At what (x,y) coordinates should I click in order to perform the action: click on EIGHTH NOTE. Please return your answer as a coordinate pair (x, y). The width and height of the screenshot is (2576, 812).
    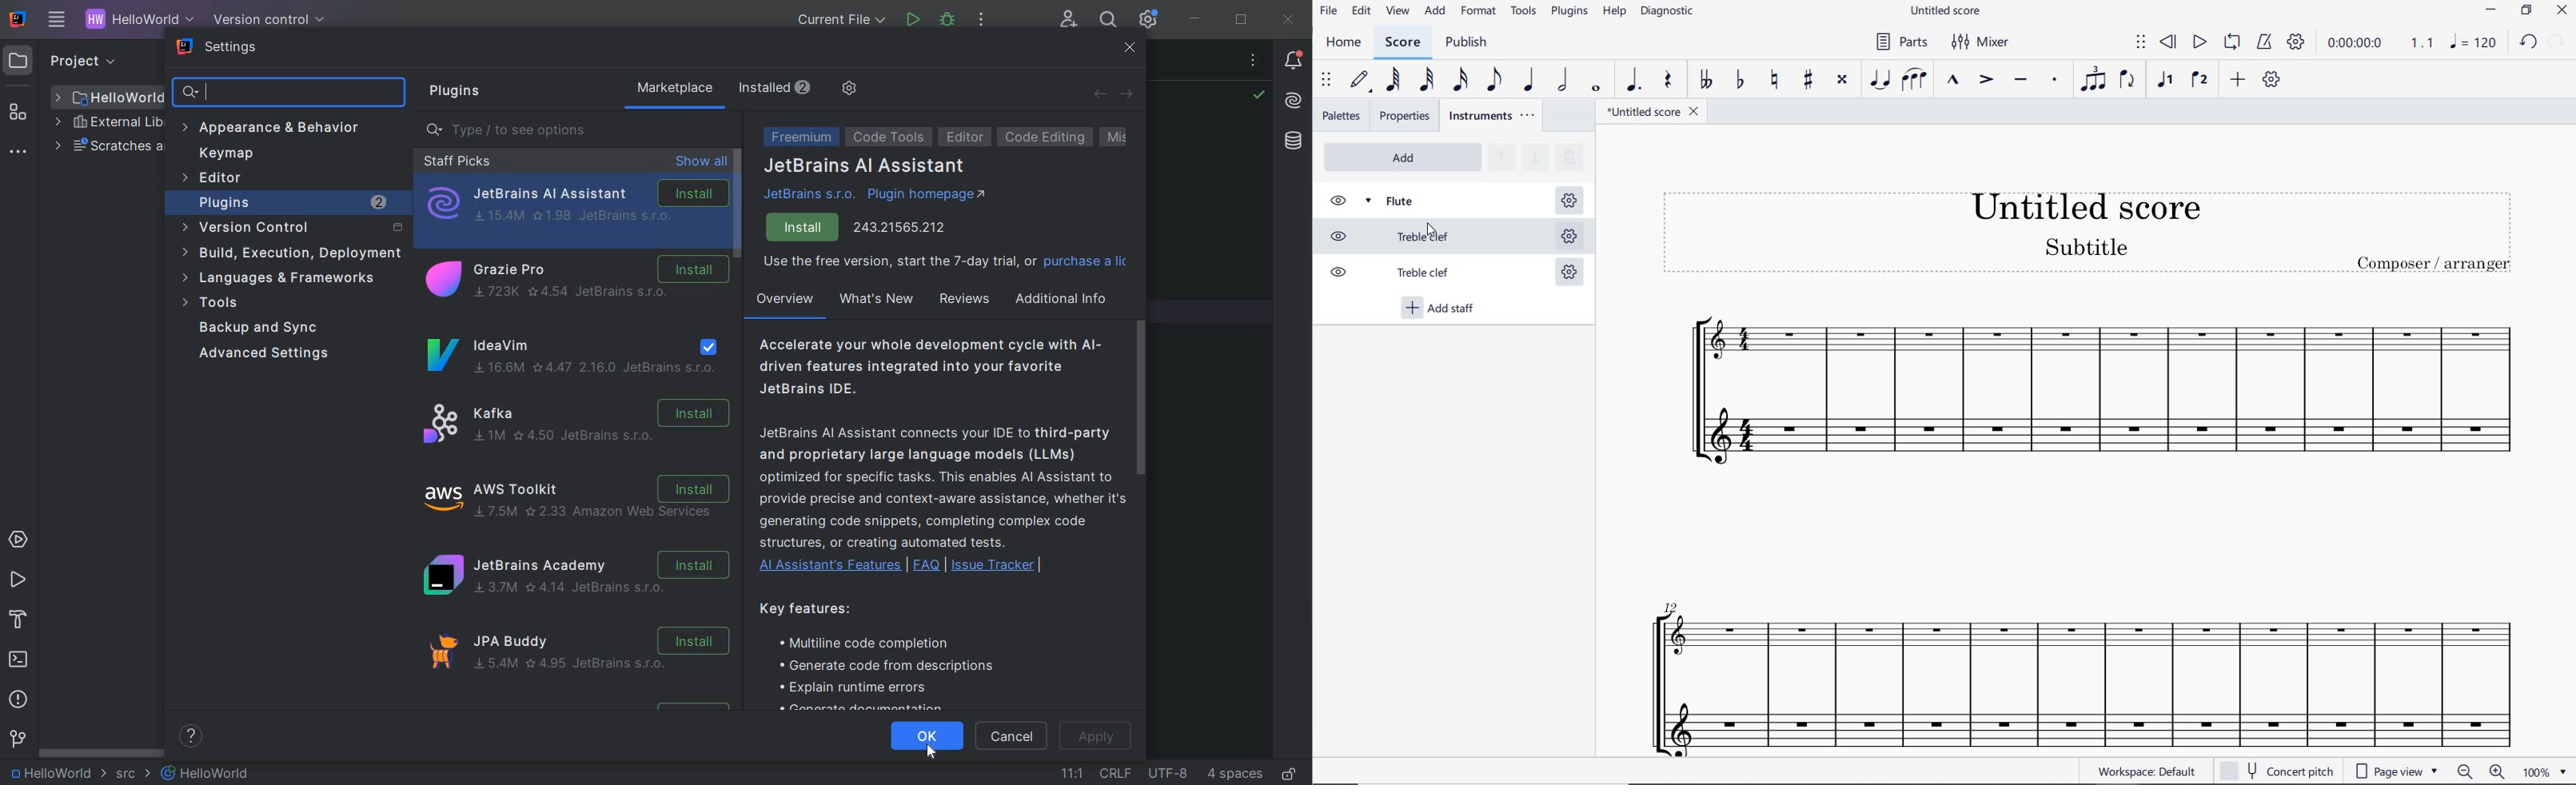
    Looking at the image, I should click on (1495, 80).